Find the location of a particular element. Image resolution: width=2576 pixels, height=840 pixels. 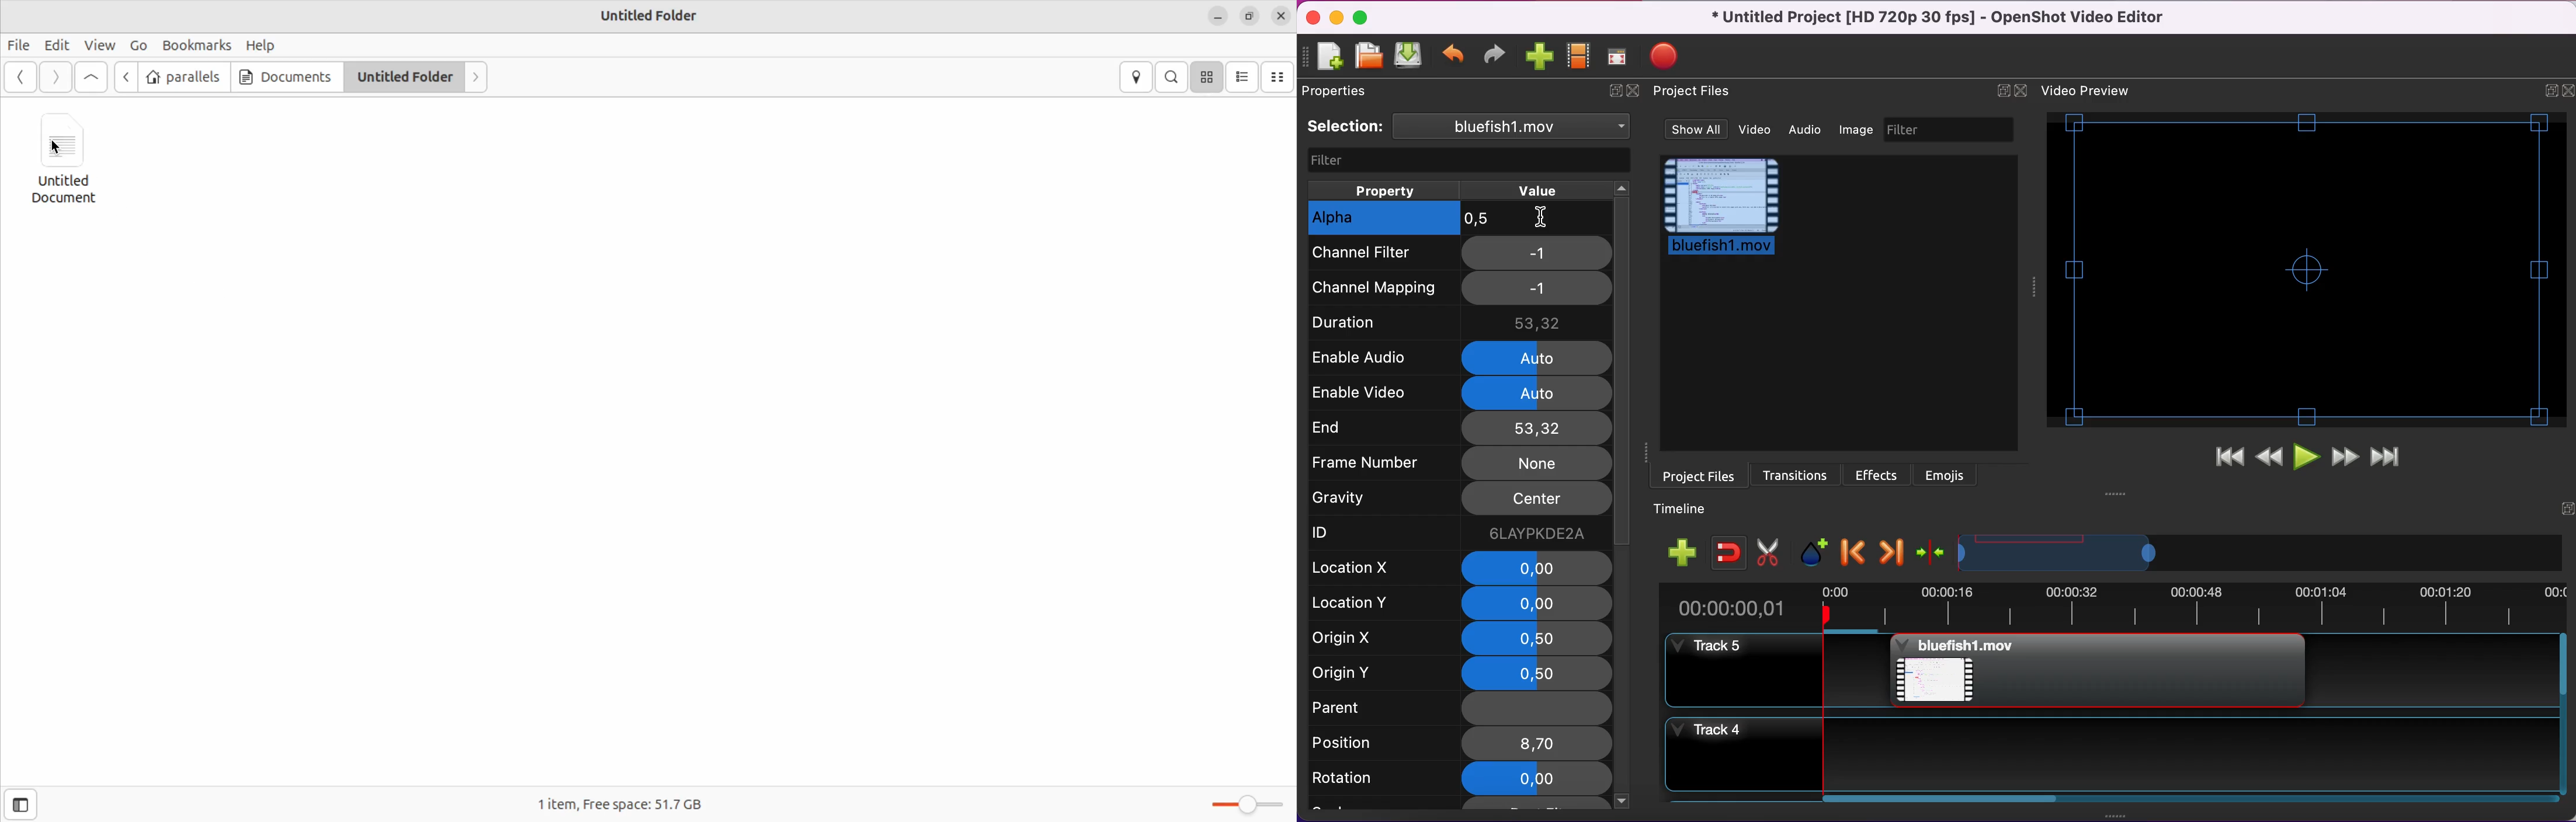

save project is located at coordinates (1410, 56).